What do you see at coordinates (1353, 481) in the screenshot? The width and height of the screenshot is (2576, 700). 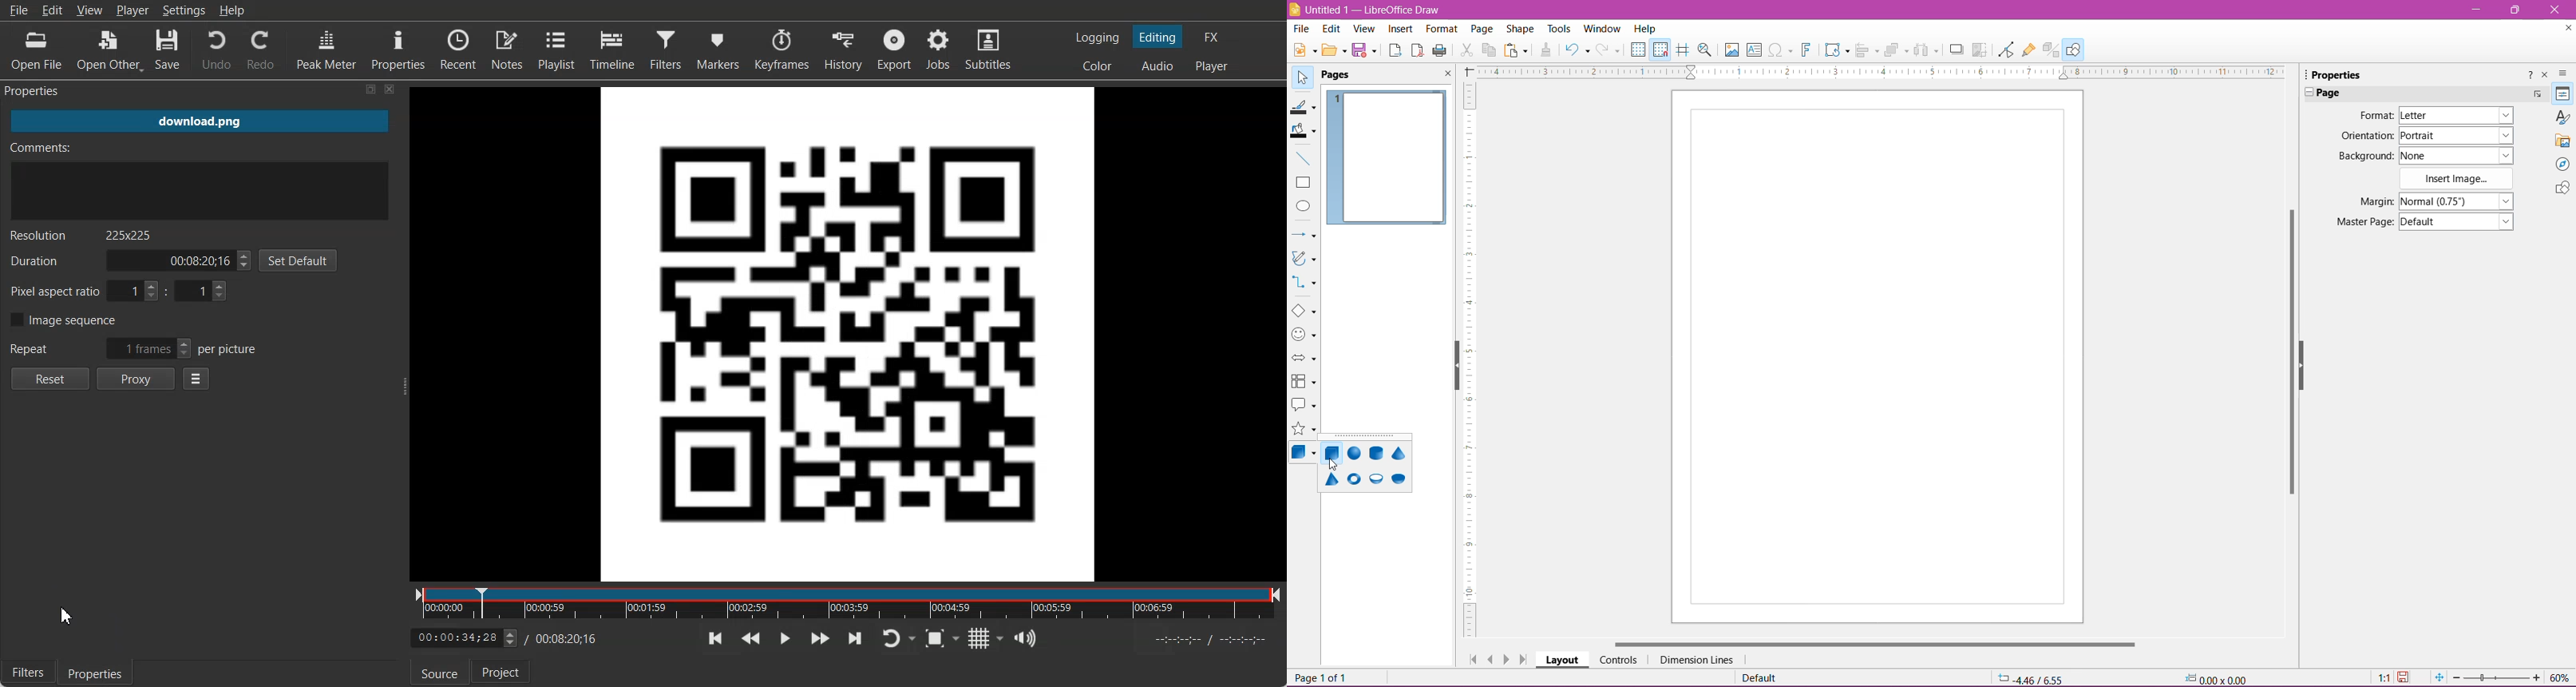 I see `Torus` at bounding box center [1353, 481].